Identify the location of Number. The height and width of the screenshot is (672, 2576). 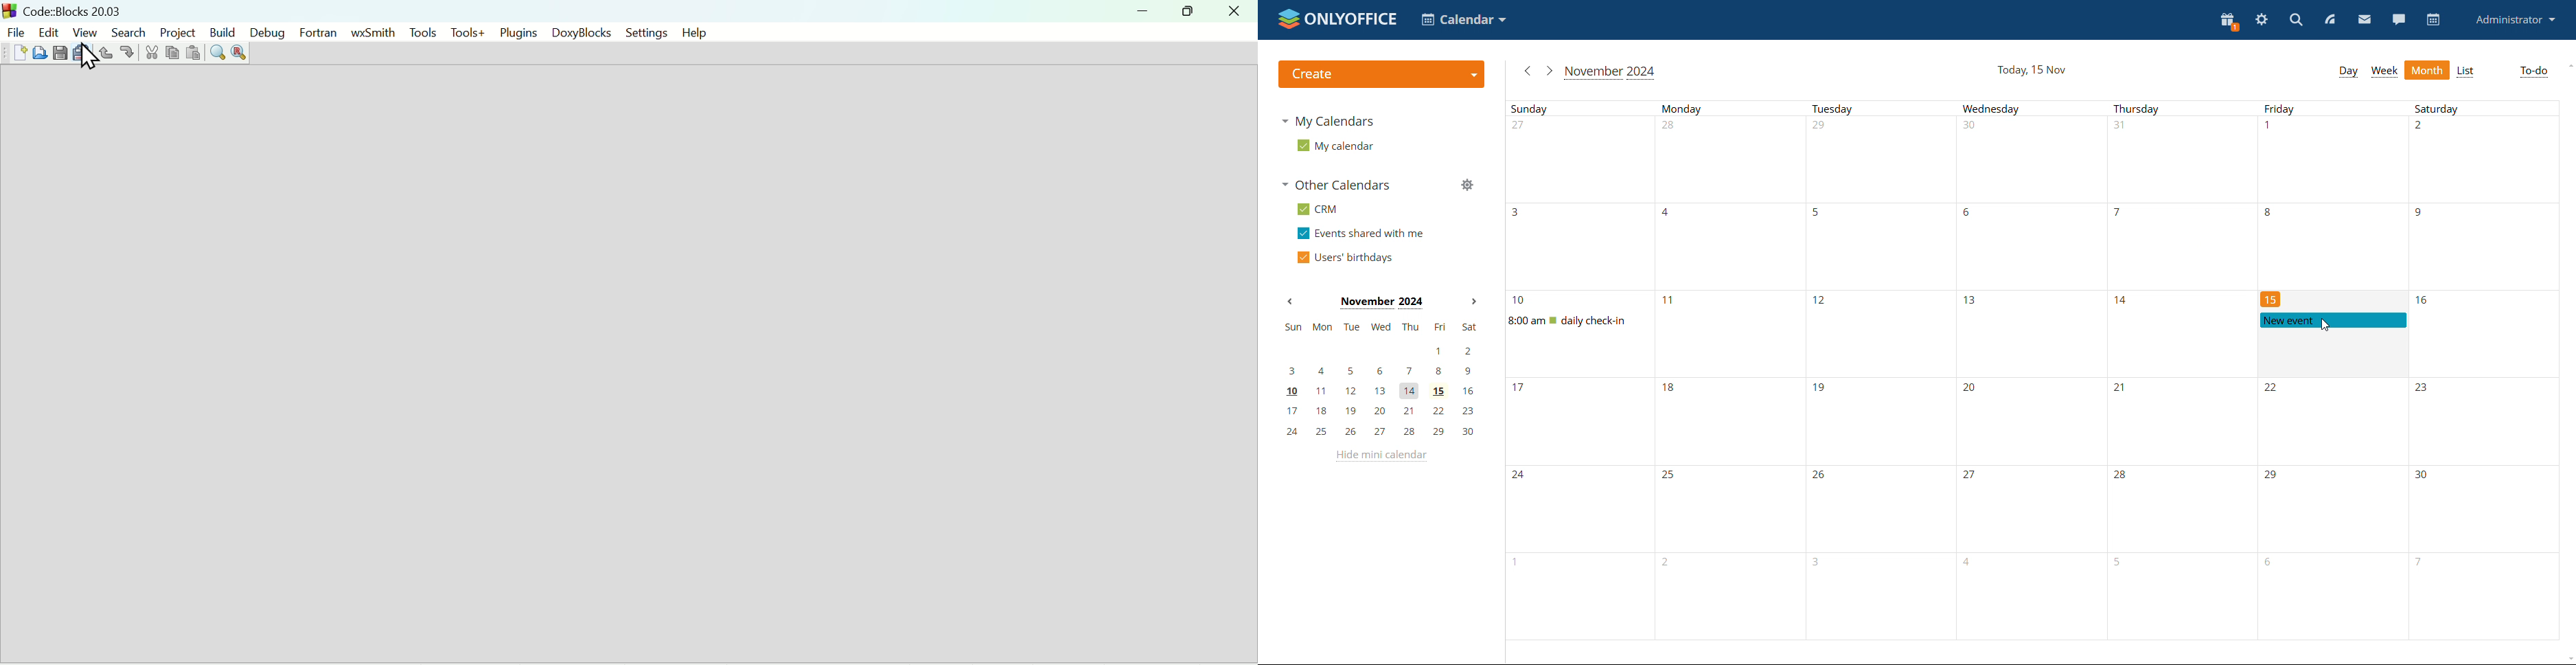
(2123, 477).